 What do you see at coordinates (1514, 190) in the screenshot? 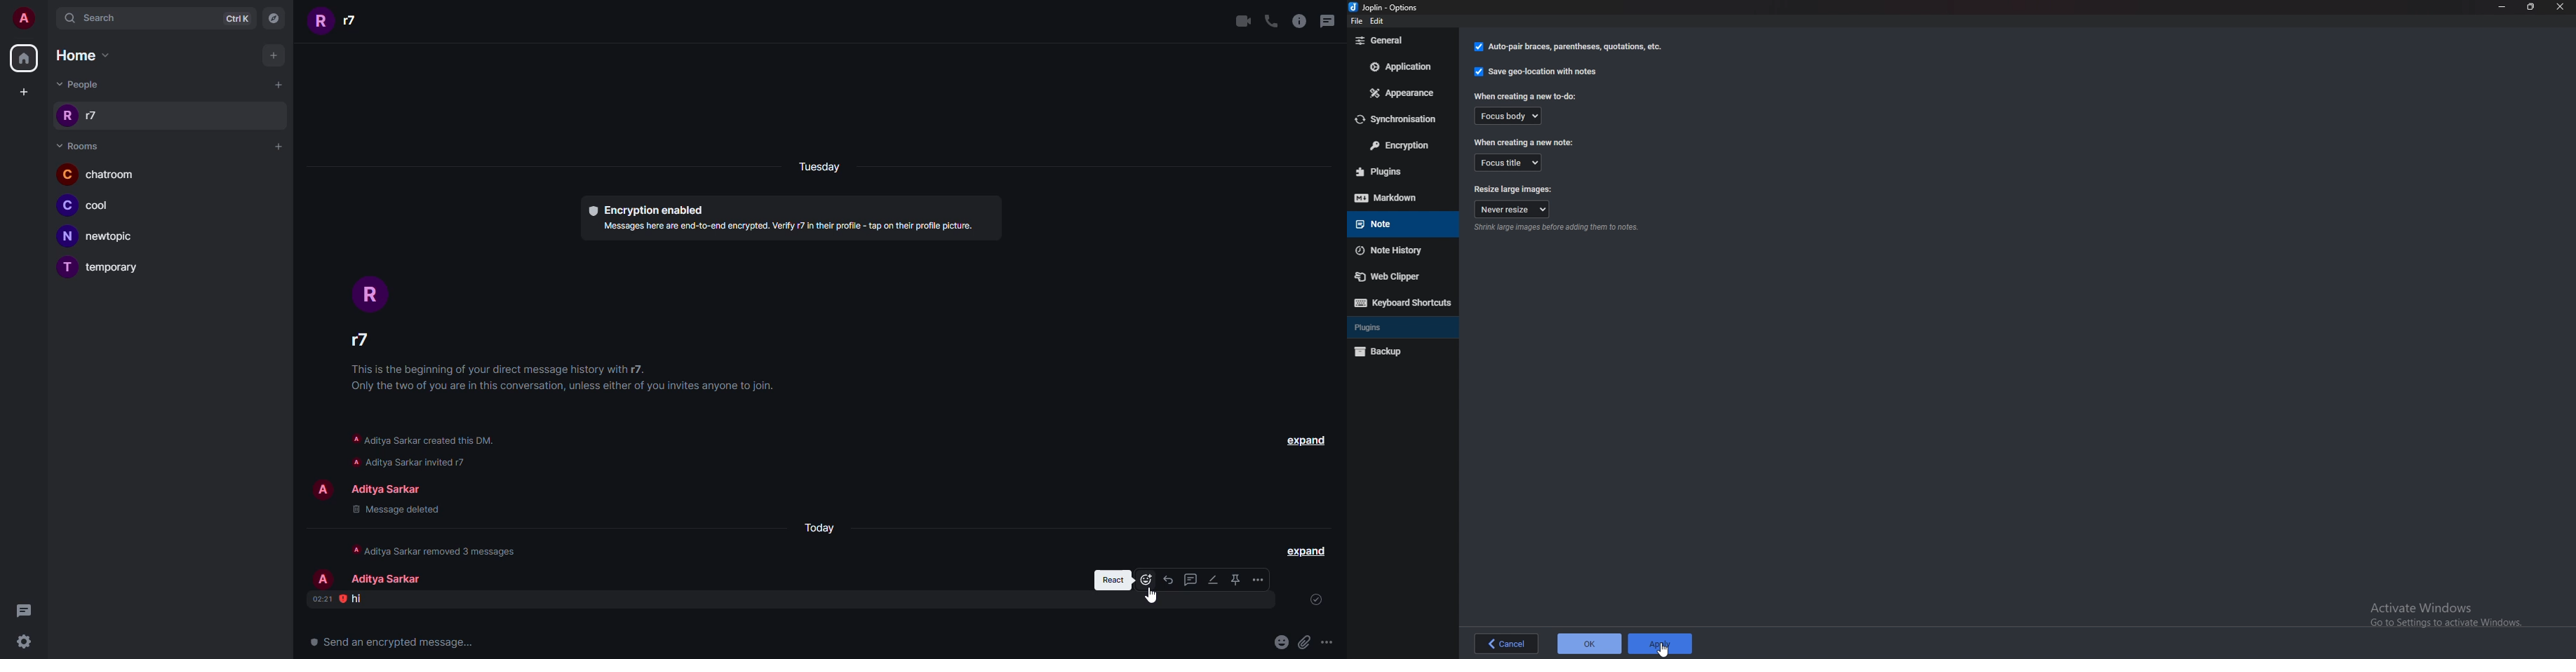
I see `Resize large images` at bounding box center [1514, 190].